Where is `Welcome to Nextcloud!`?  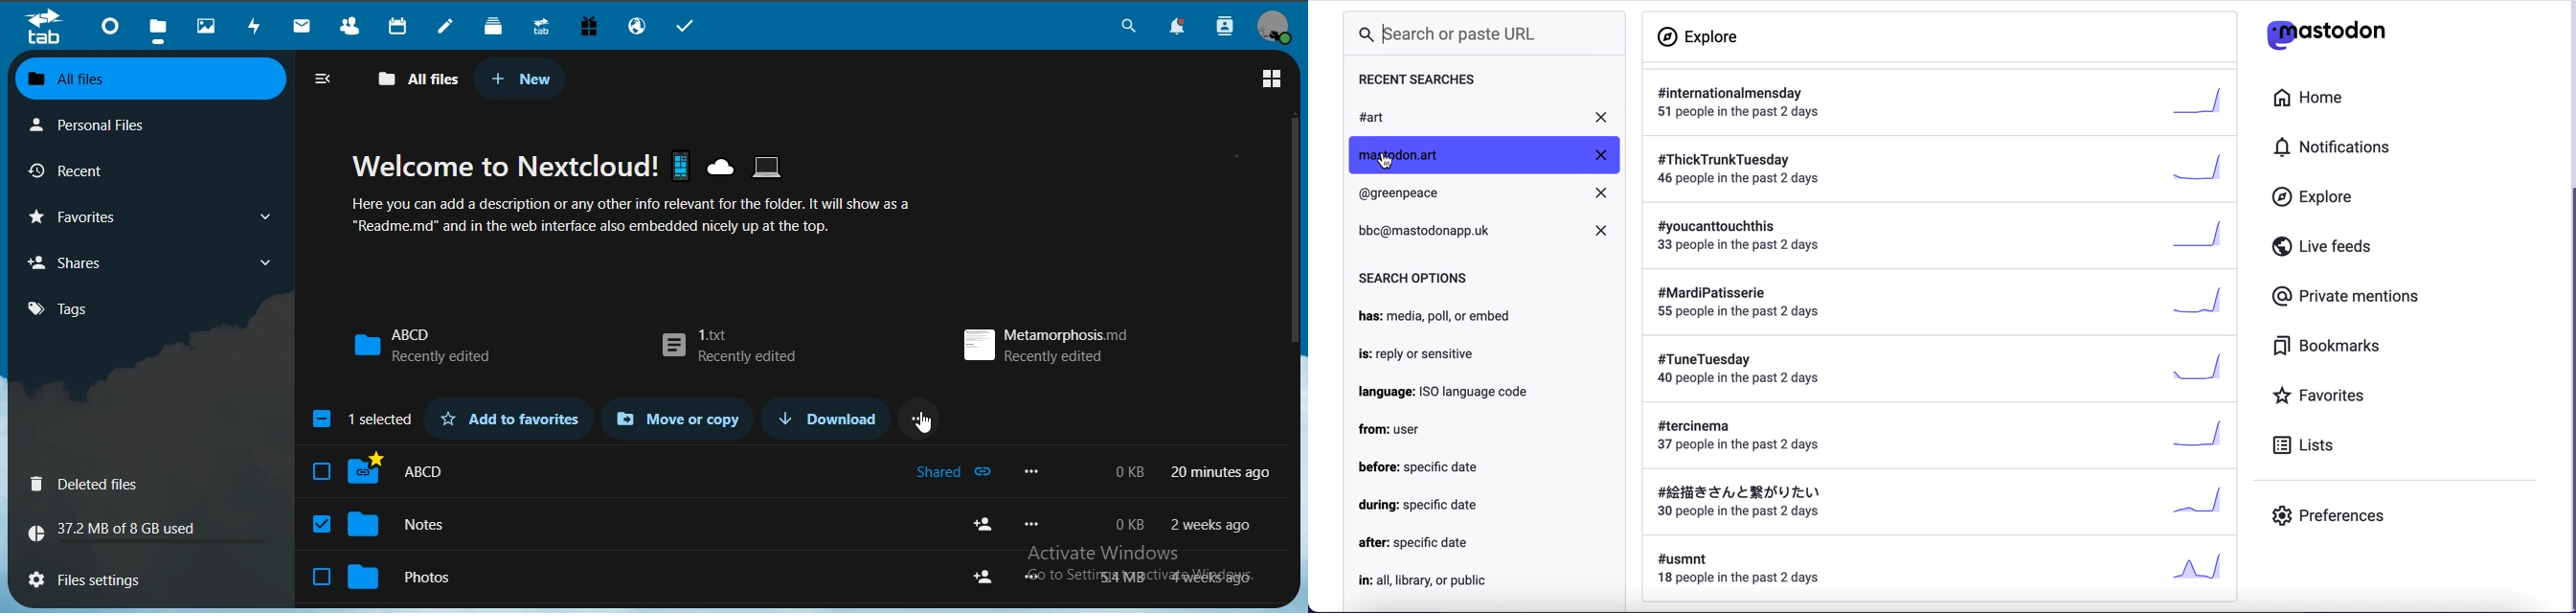
Welcome to Nextcloud! is located at coordinates (578, 162).